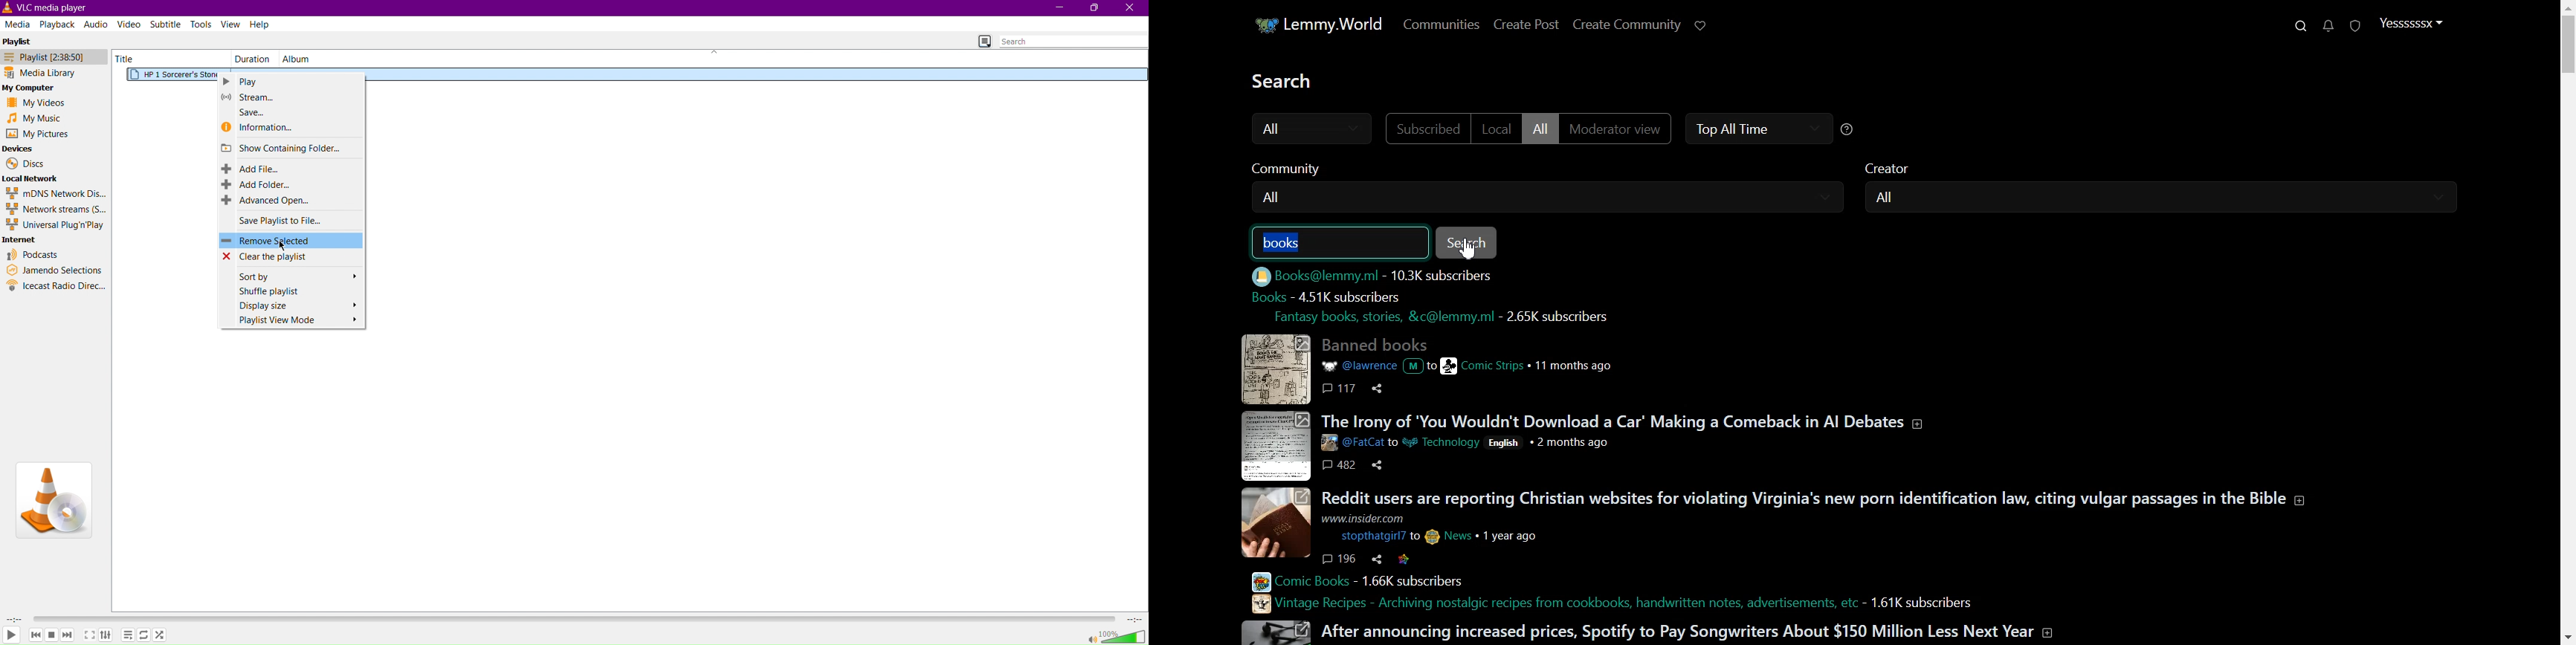  What do you see at coordinates (1097, 9) in the screenshot?
I see `Maximize` at bounding box center [1097, 9].